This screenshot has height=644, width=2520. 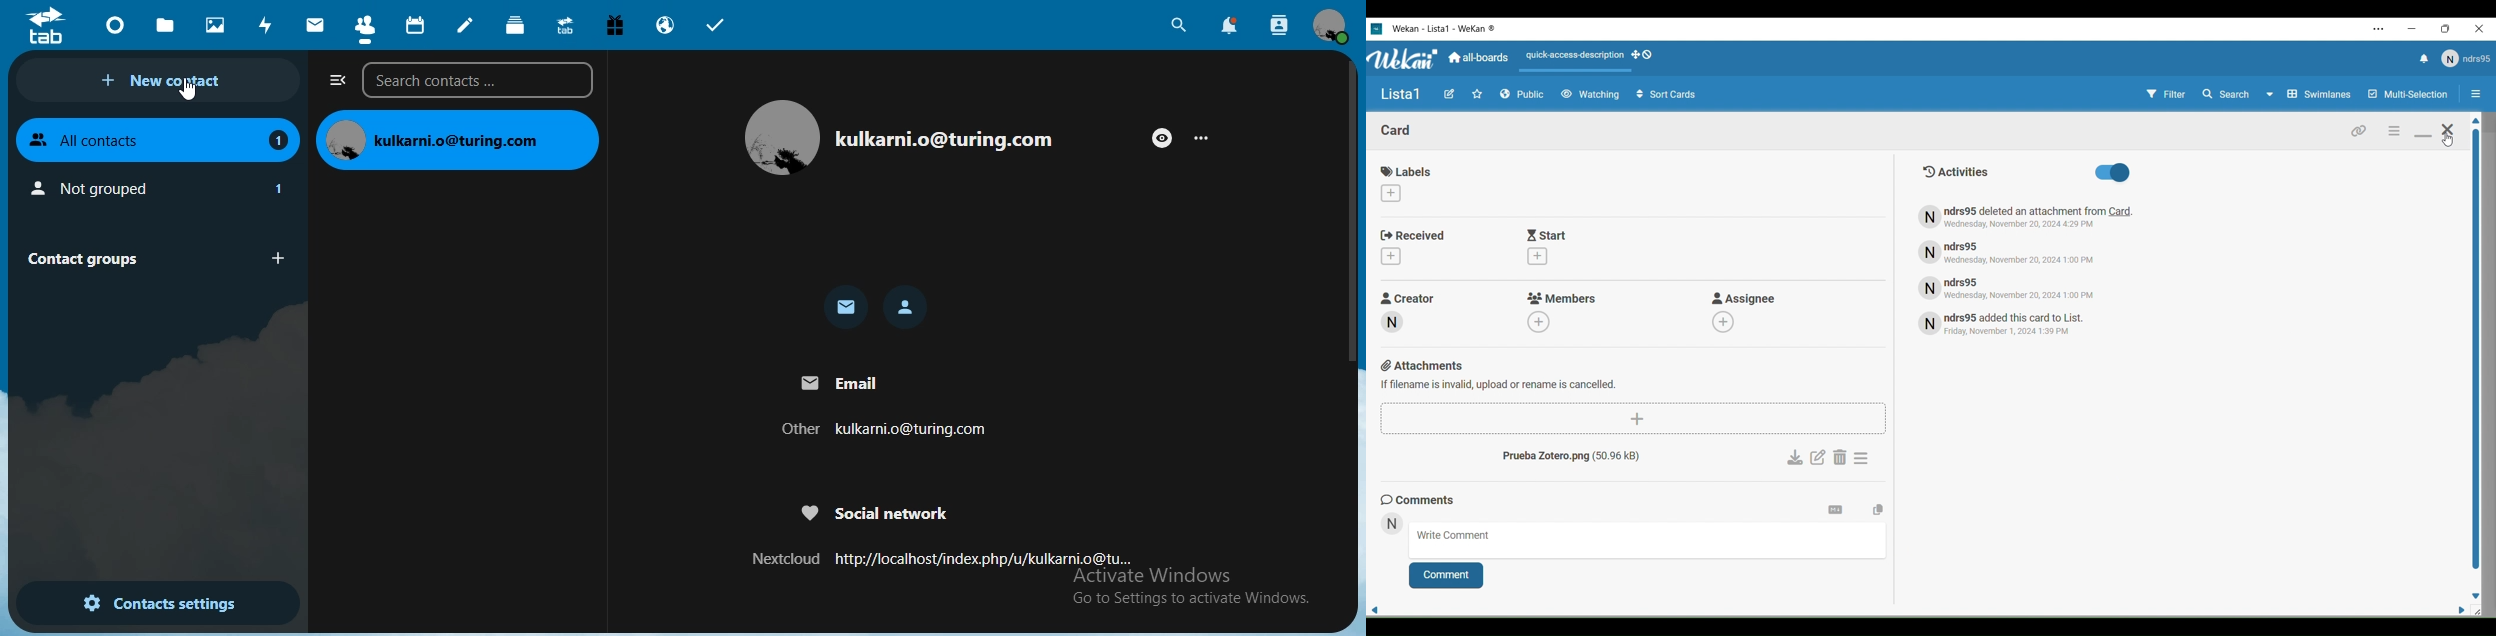 What do you see at coordinates (1180, 25) in the screenshot?
I see `search` at bounding box center [1180, 25].